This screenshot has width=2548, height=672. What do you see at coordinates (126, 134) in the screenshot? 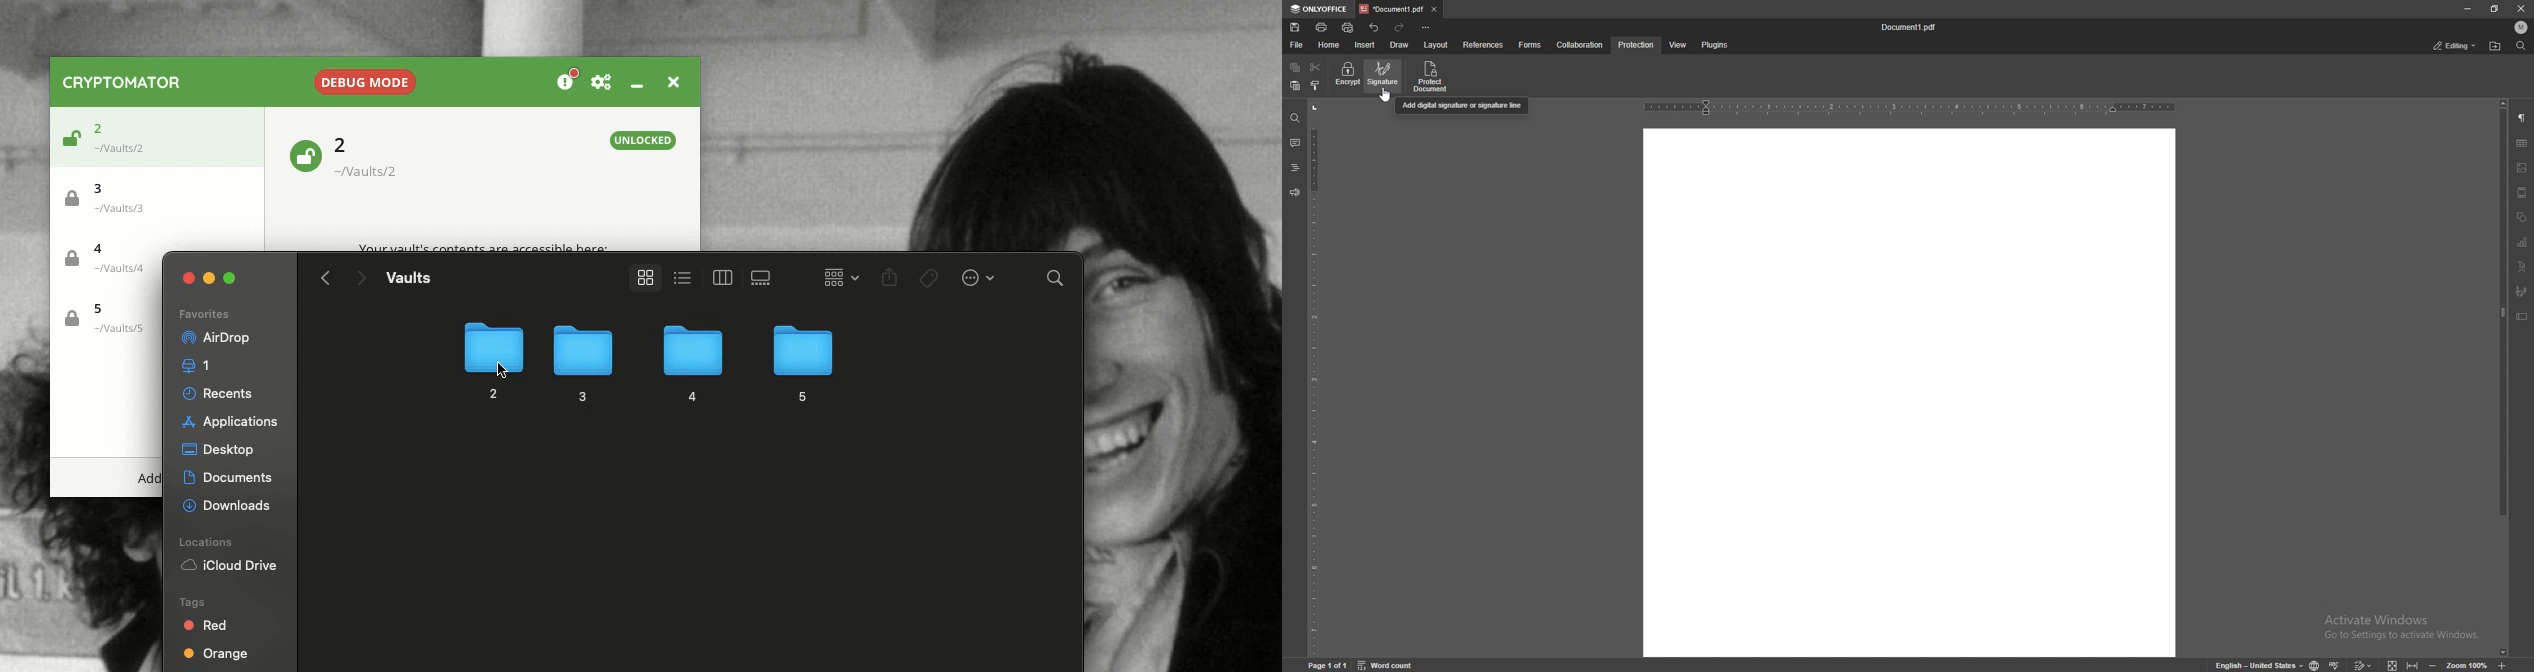
I see `Vault 2` at bounding box center [126, 134].